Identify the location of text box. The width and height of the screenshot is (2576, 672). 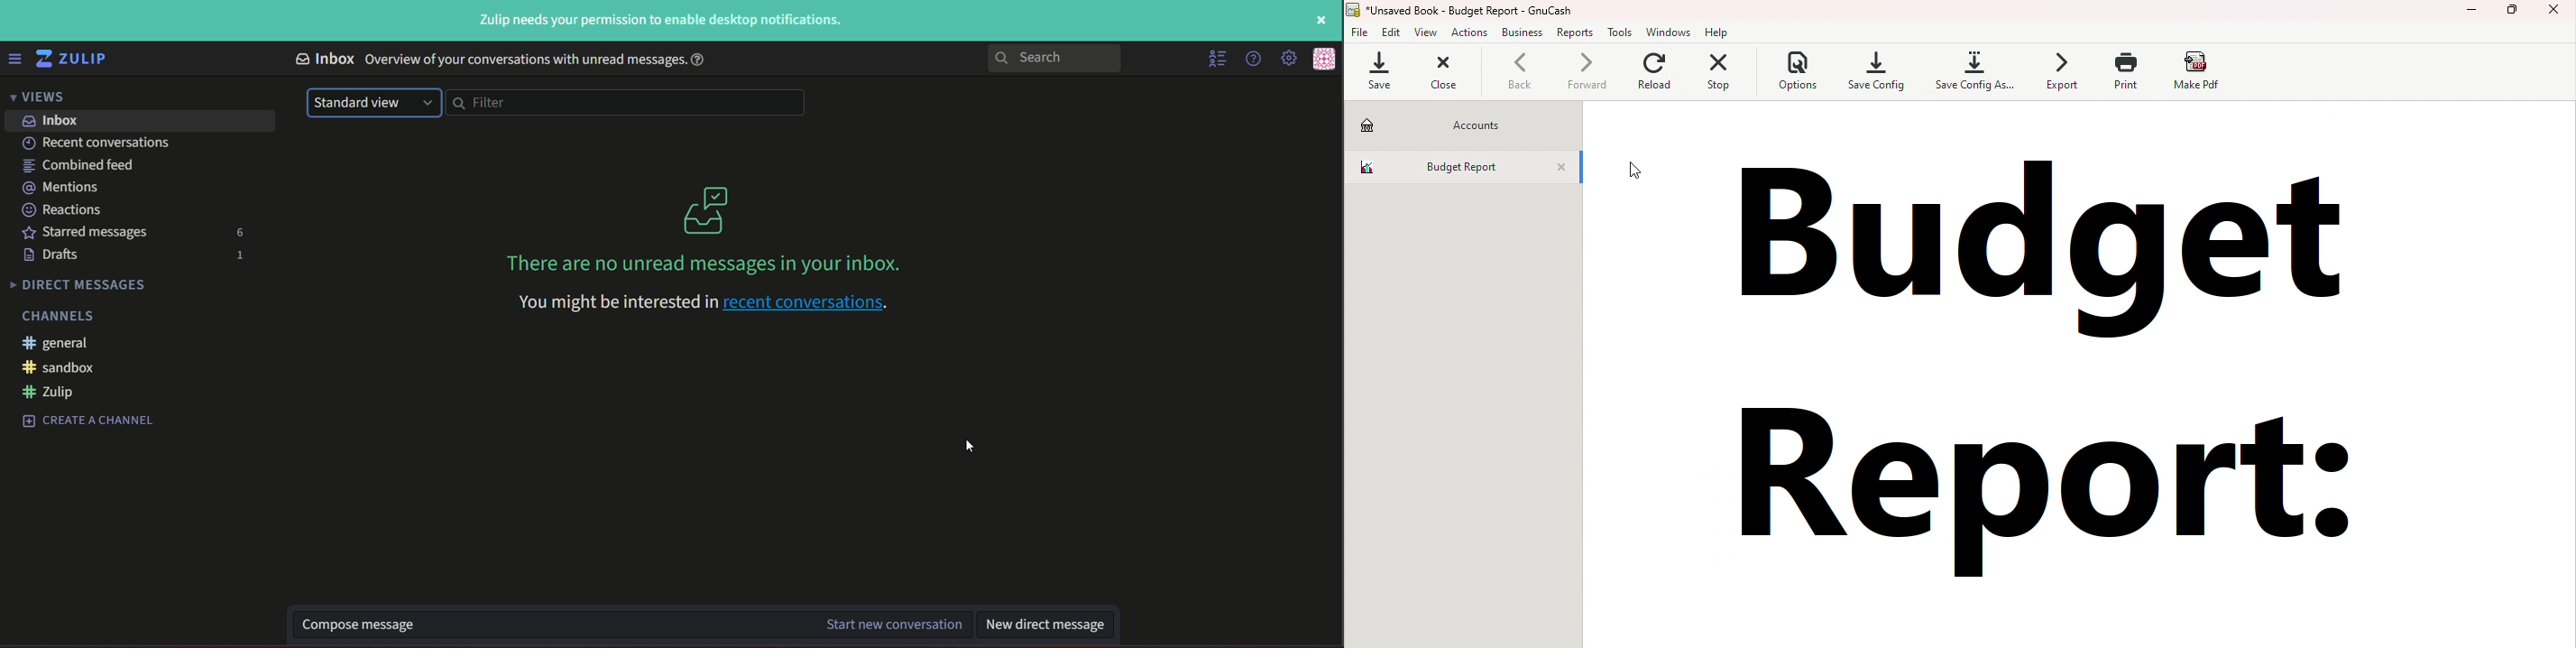
(633, 624).